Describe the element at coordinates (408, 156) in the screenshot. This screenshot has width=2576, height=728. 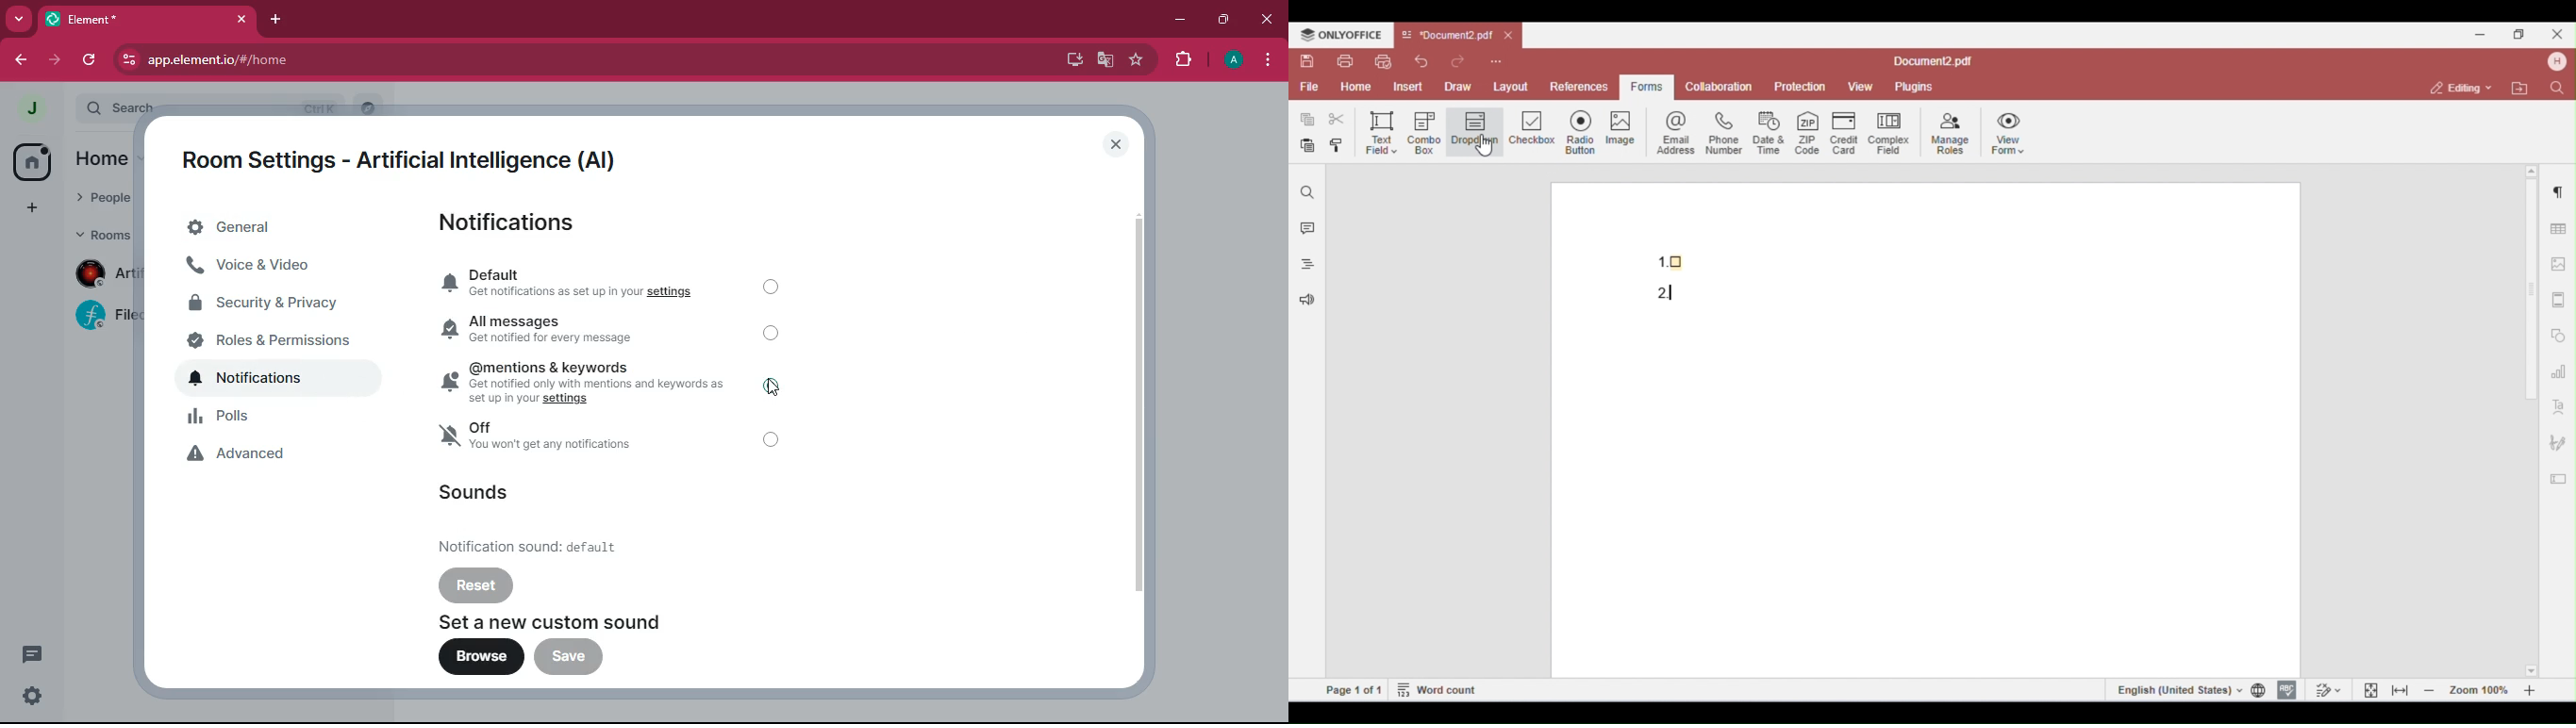
I see `room settings` at that location.